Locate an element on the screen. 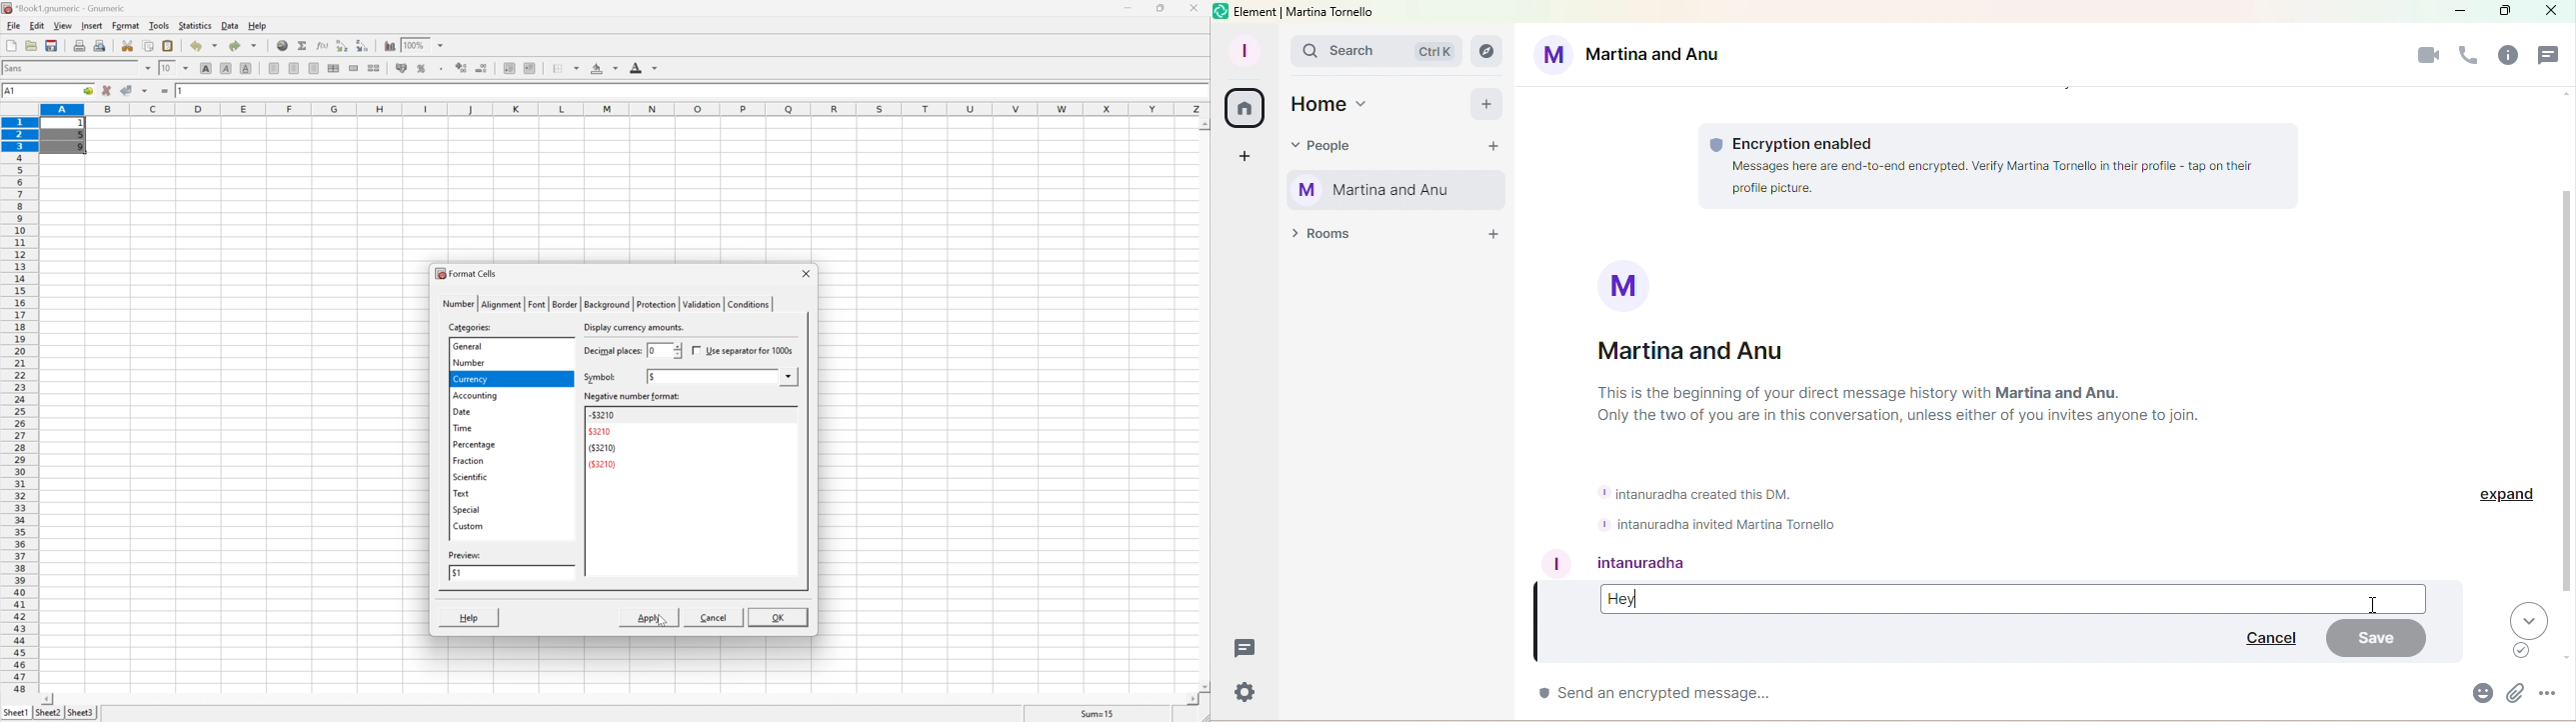  Cancel is located at coordinates (2266, 641).